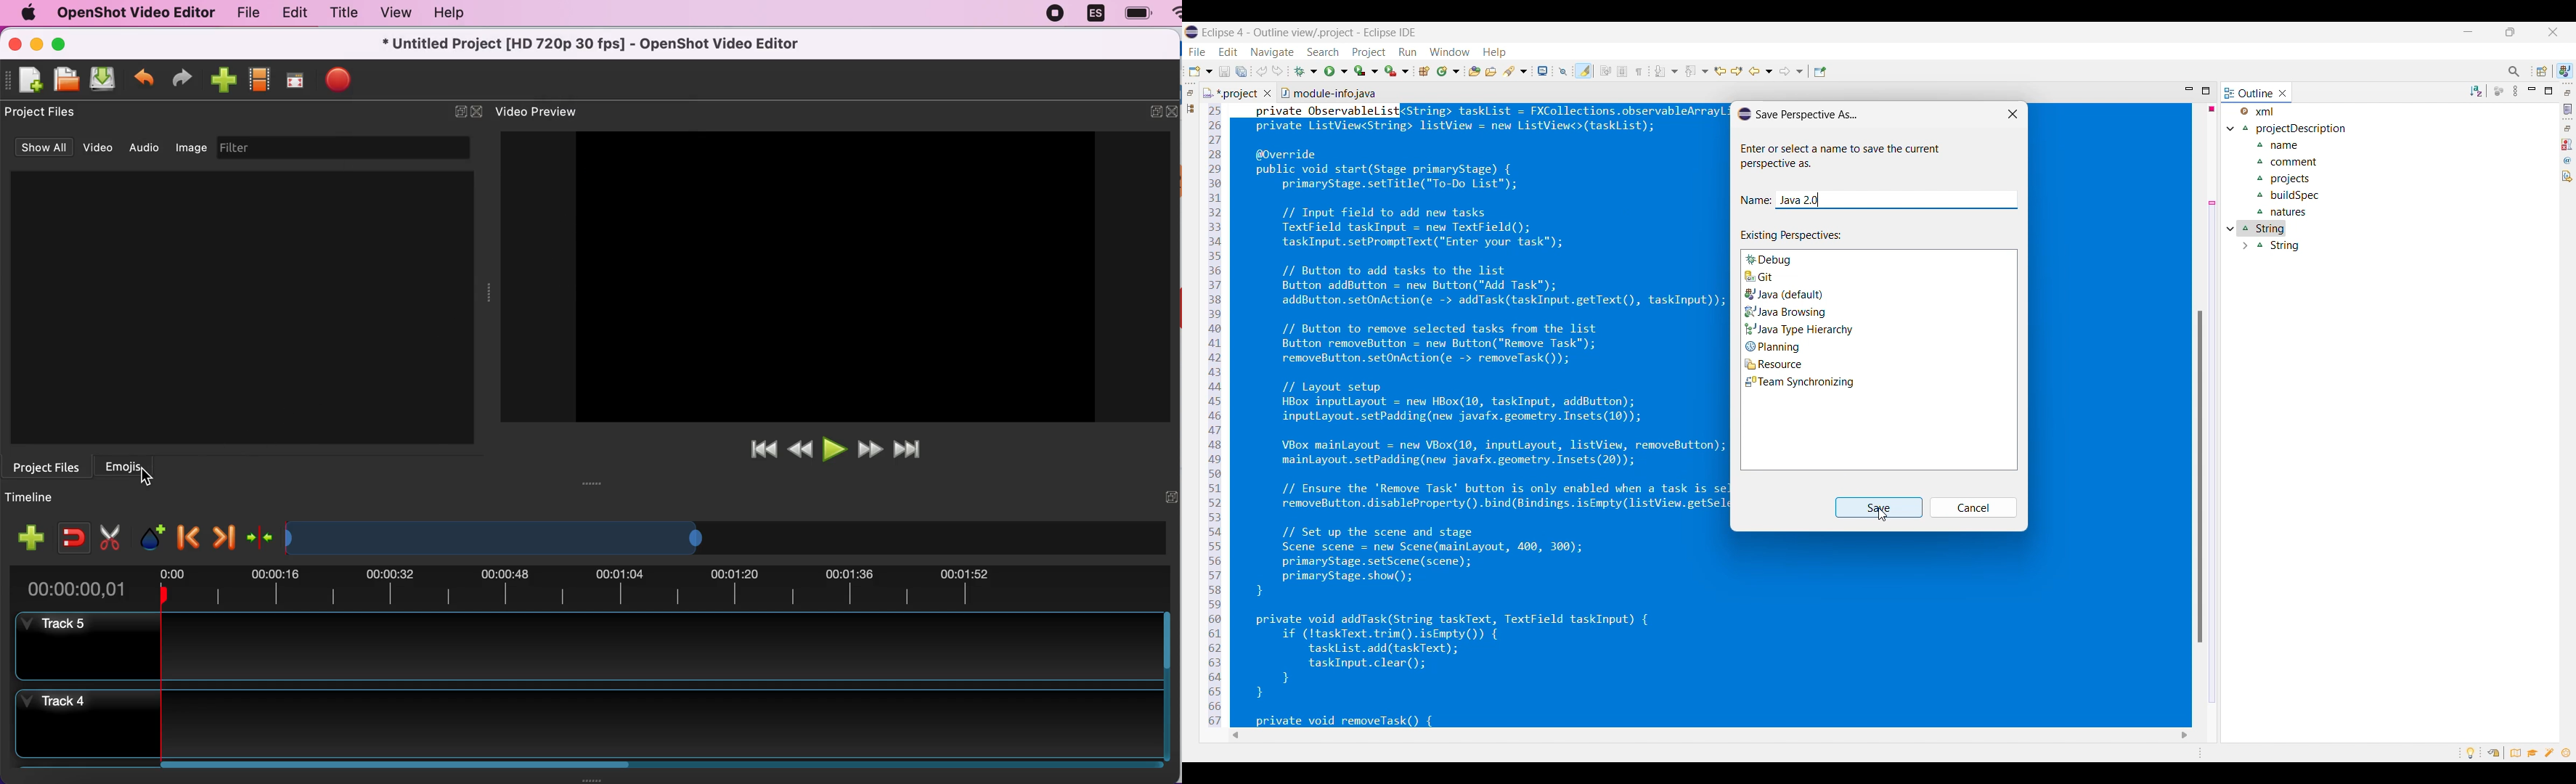 The width and height of the screenshot is (2576, 784). What do you see at coordinates (917, 445) in the screenshot?
I see `jump to end` at bounding box center [917, 445].